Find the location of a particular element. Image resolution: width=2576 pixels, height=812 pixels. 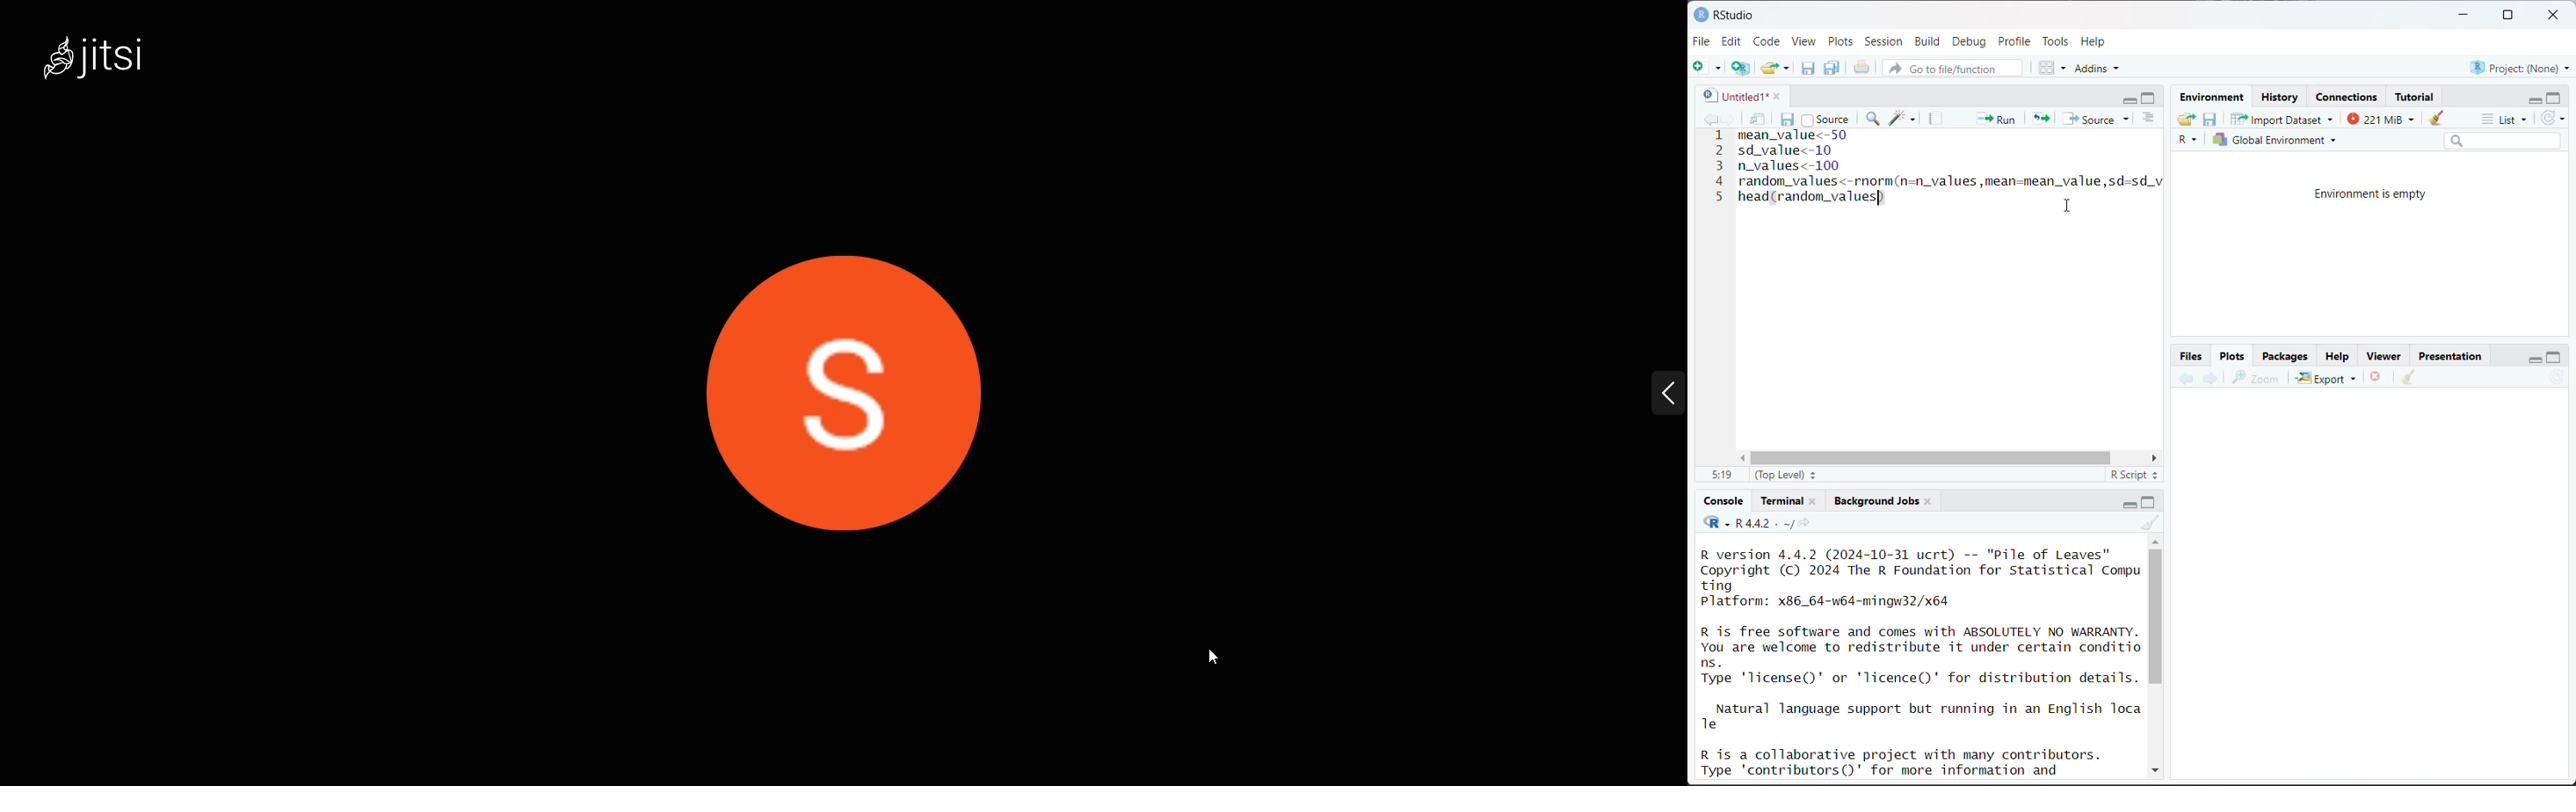

minimize is located at coordinates (2532, 98).